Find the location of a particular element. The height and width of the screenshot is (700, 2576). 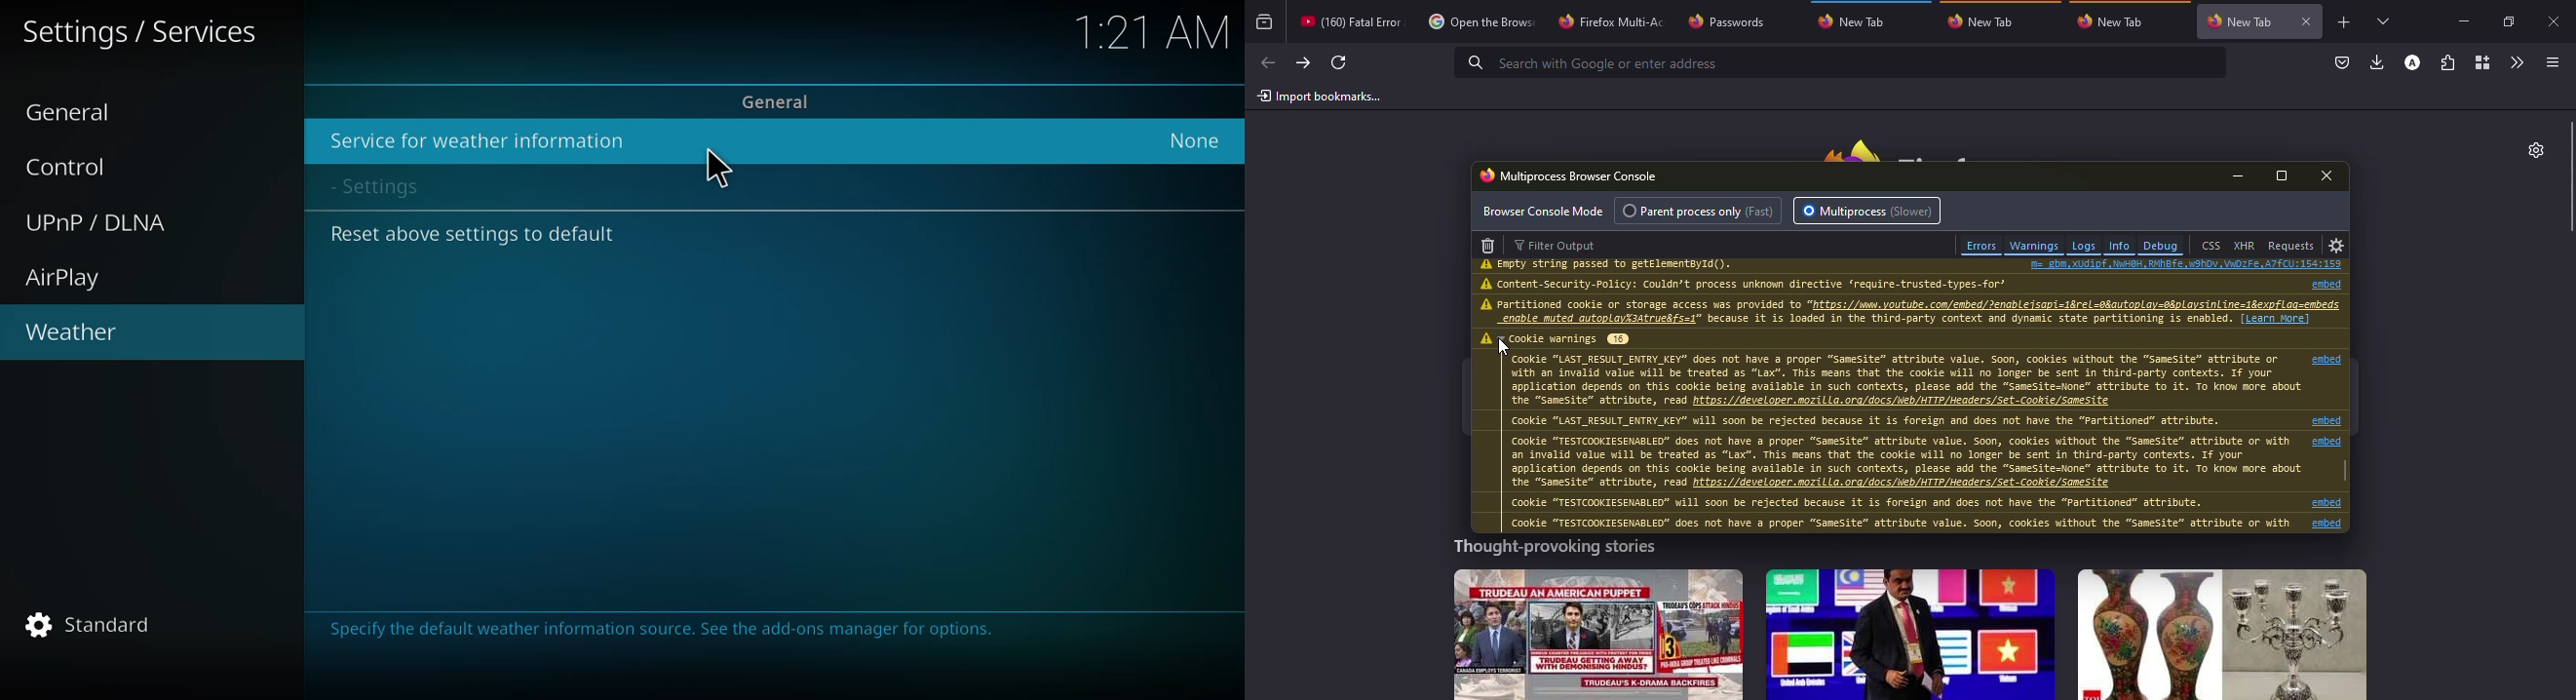

info is located at coordinates (666, 632).